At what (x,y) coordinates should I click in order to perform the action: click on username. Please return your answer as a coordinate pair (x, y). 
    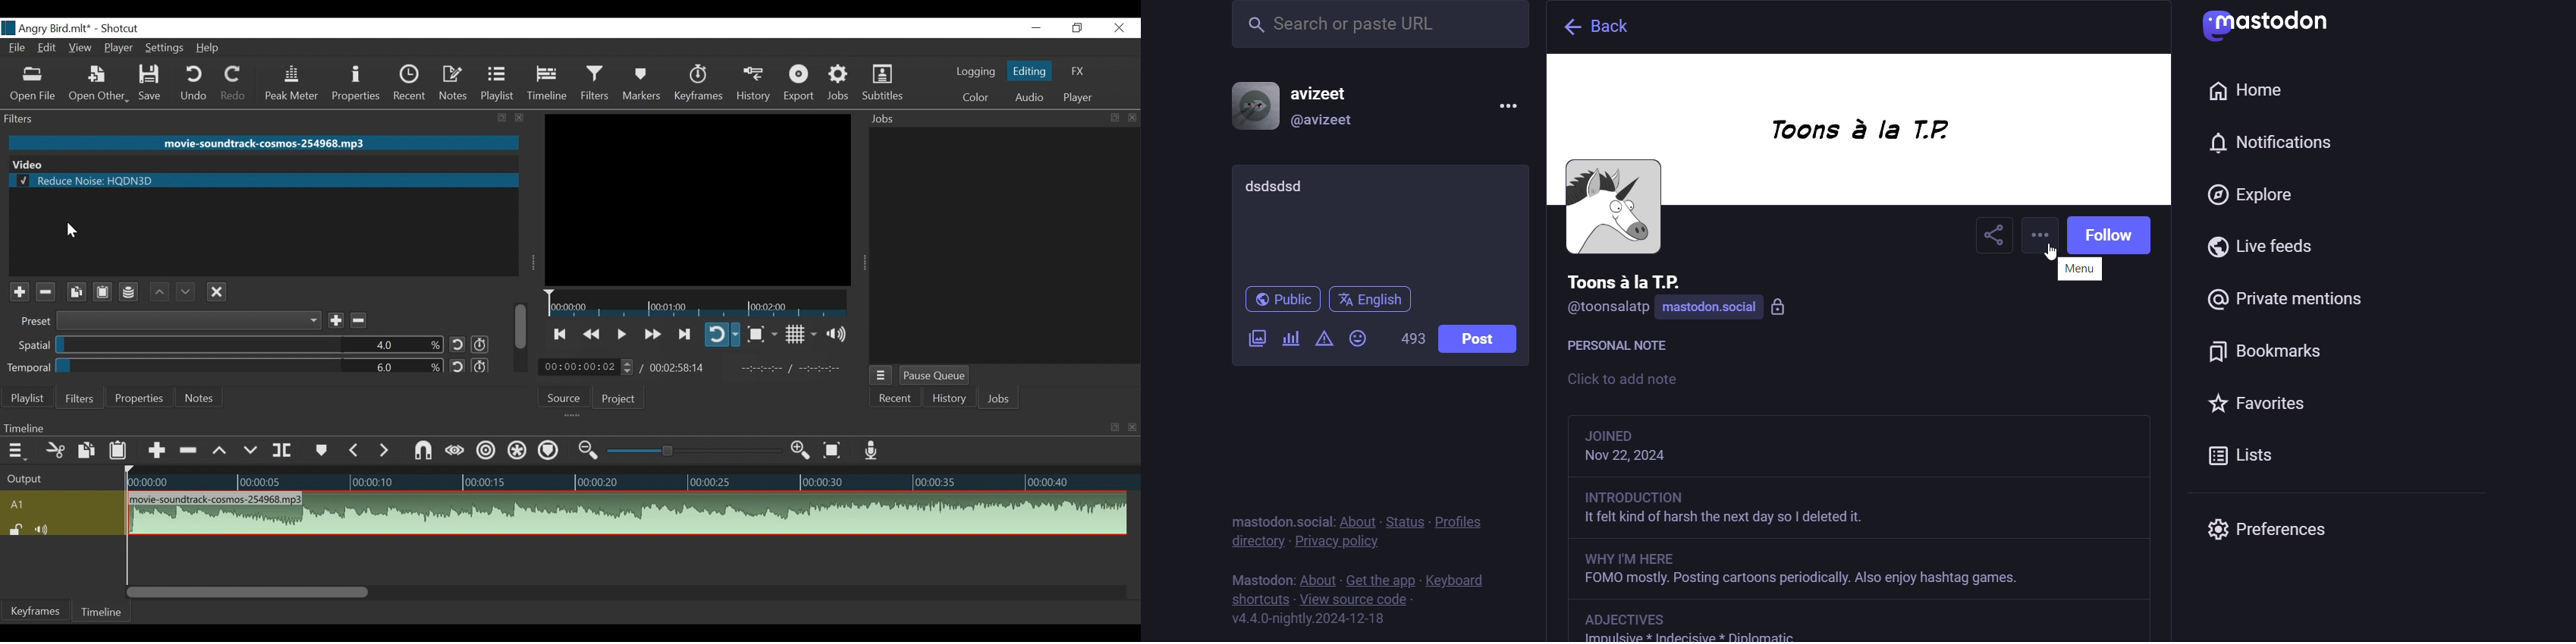
    Looking at the image, I should click on (1625, 280).